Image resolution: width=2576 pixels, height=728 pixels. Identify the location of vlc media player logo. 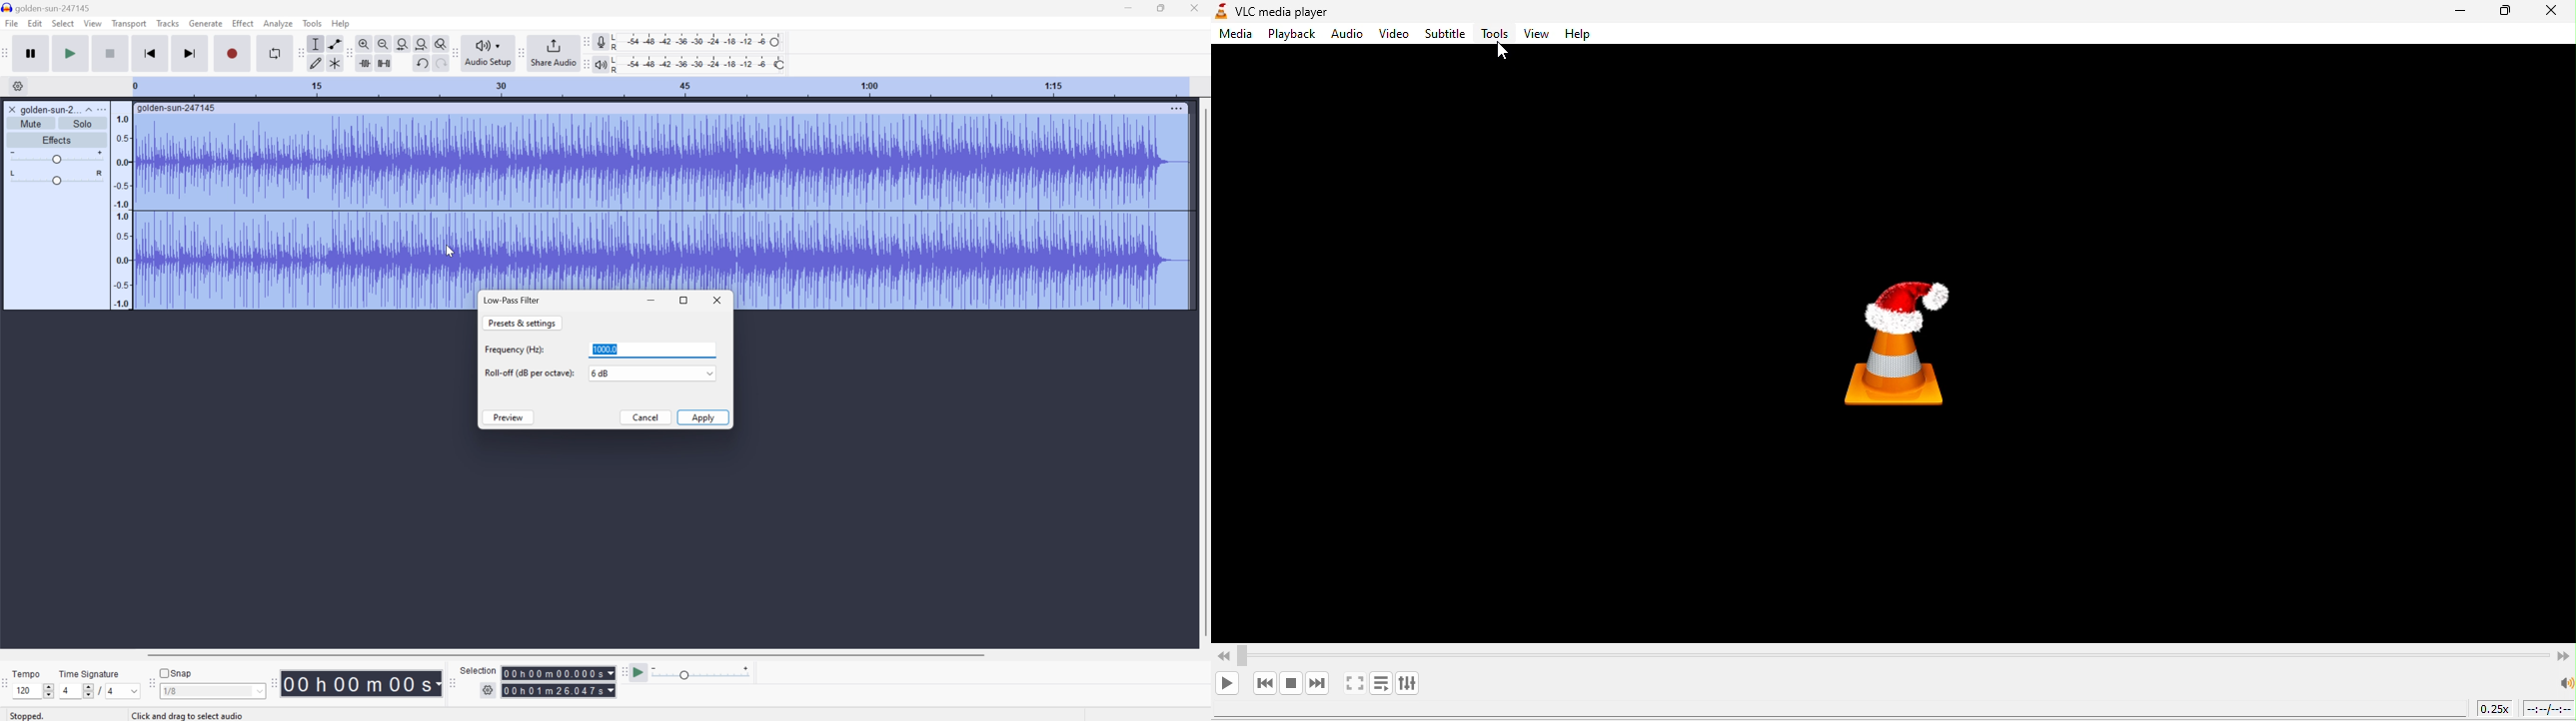
(1900, 345).